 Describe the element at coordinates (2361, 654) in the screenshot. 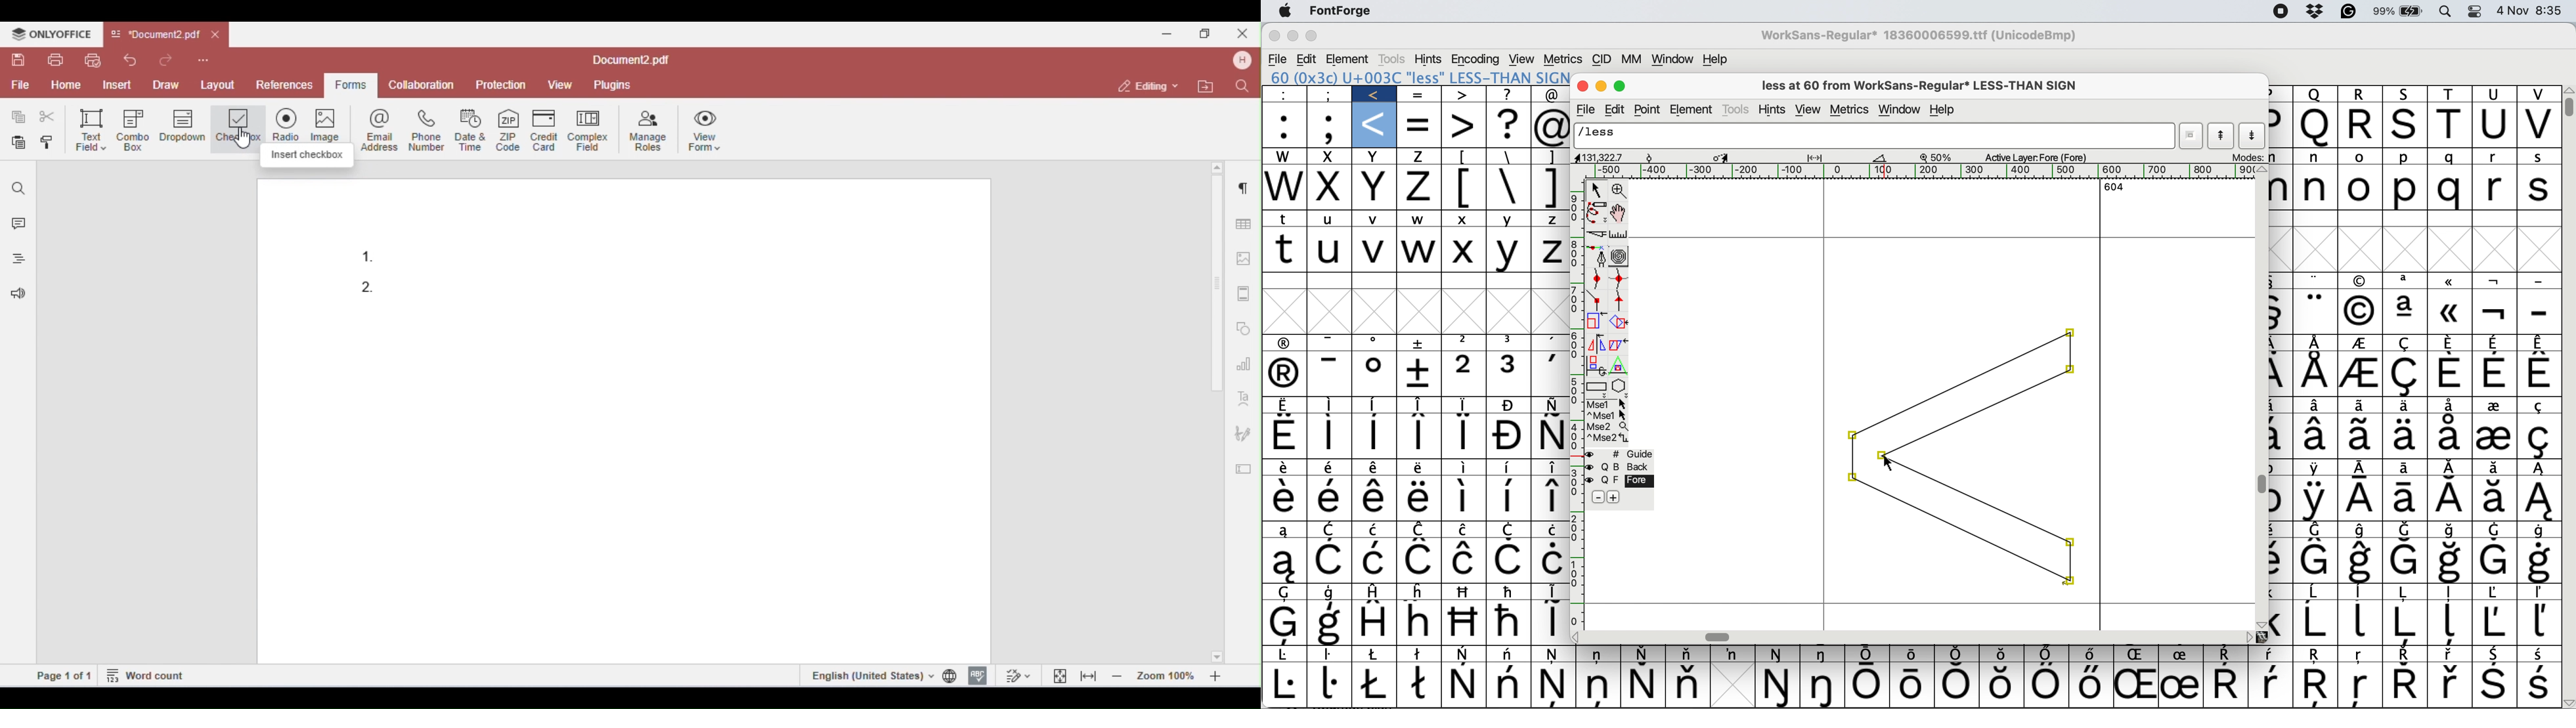

I see `Symbol` at that location.